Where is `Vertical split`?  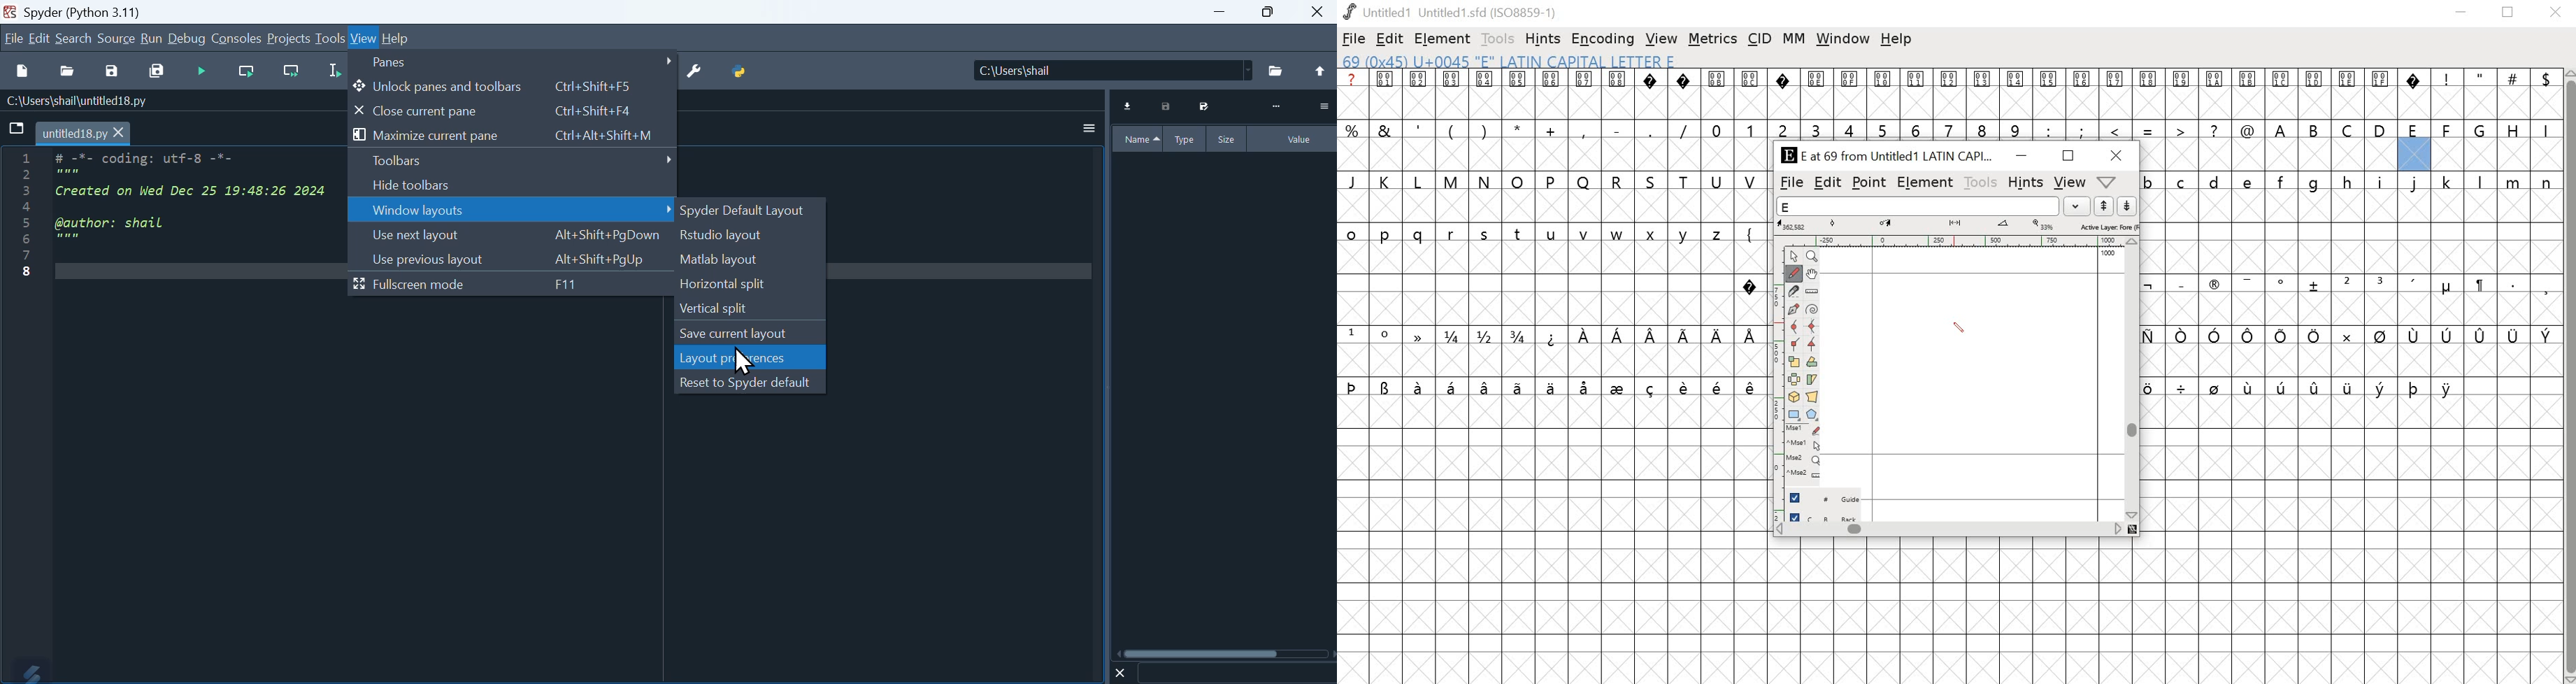
Vertical split is located at coordinates (747, 309).